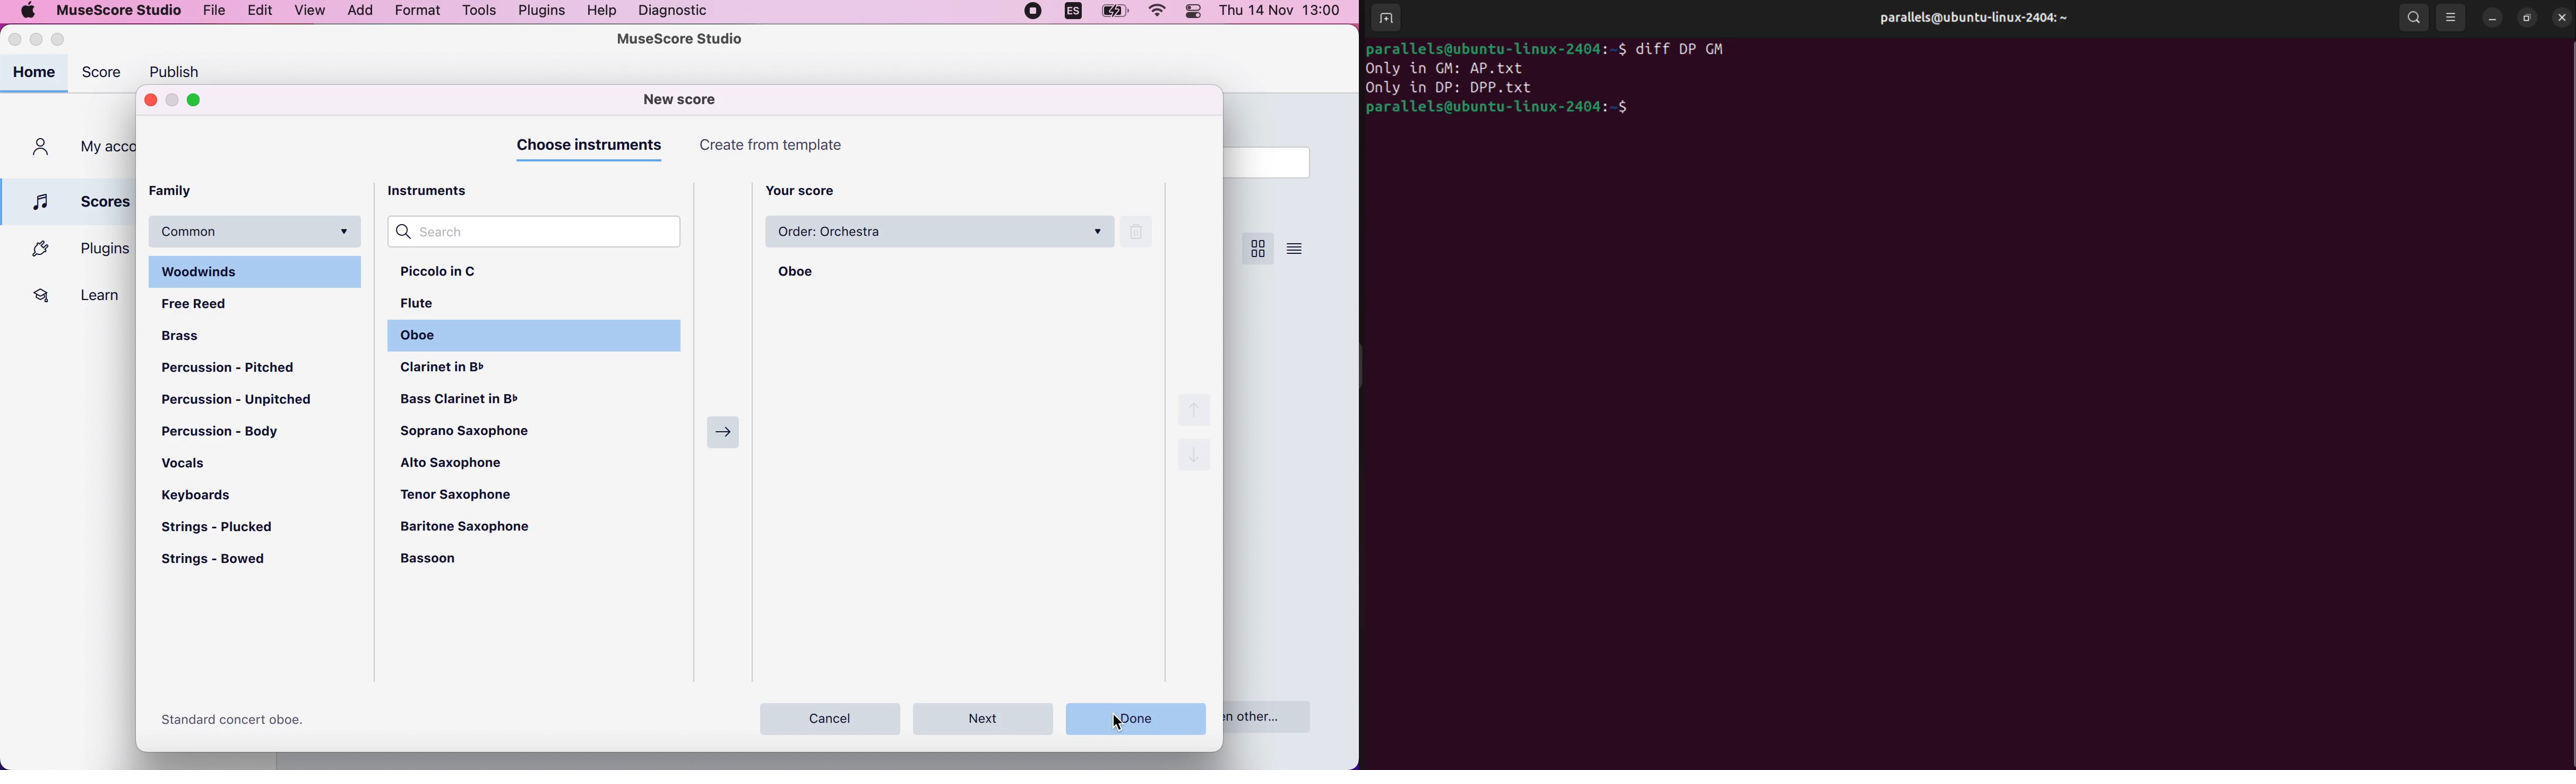  I want to click on thu 14 nov 13:00, so click(1281, 12).